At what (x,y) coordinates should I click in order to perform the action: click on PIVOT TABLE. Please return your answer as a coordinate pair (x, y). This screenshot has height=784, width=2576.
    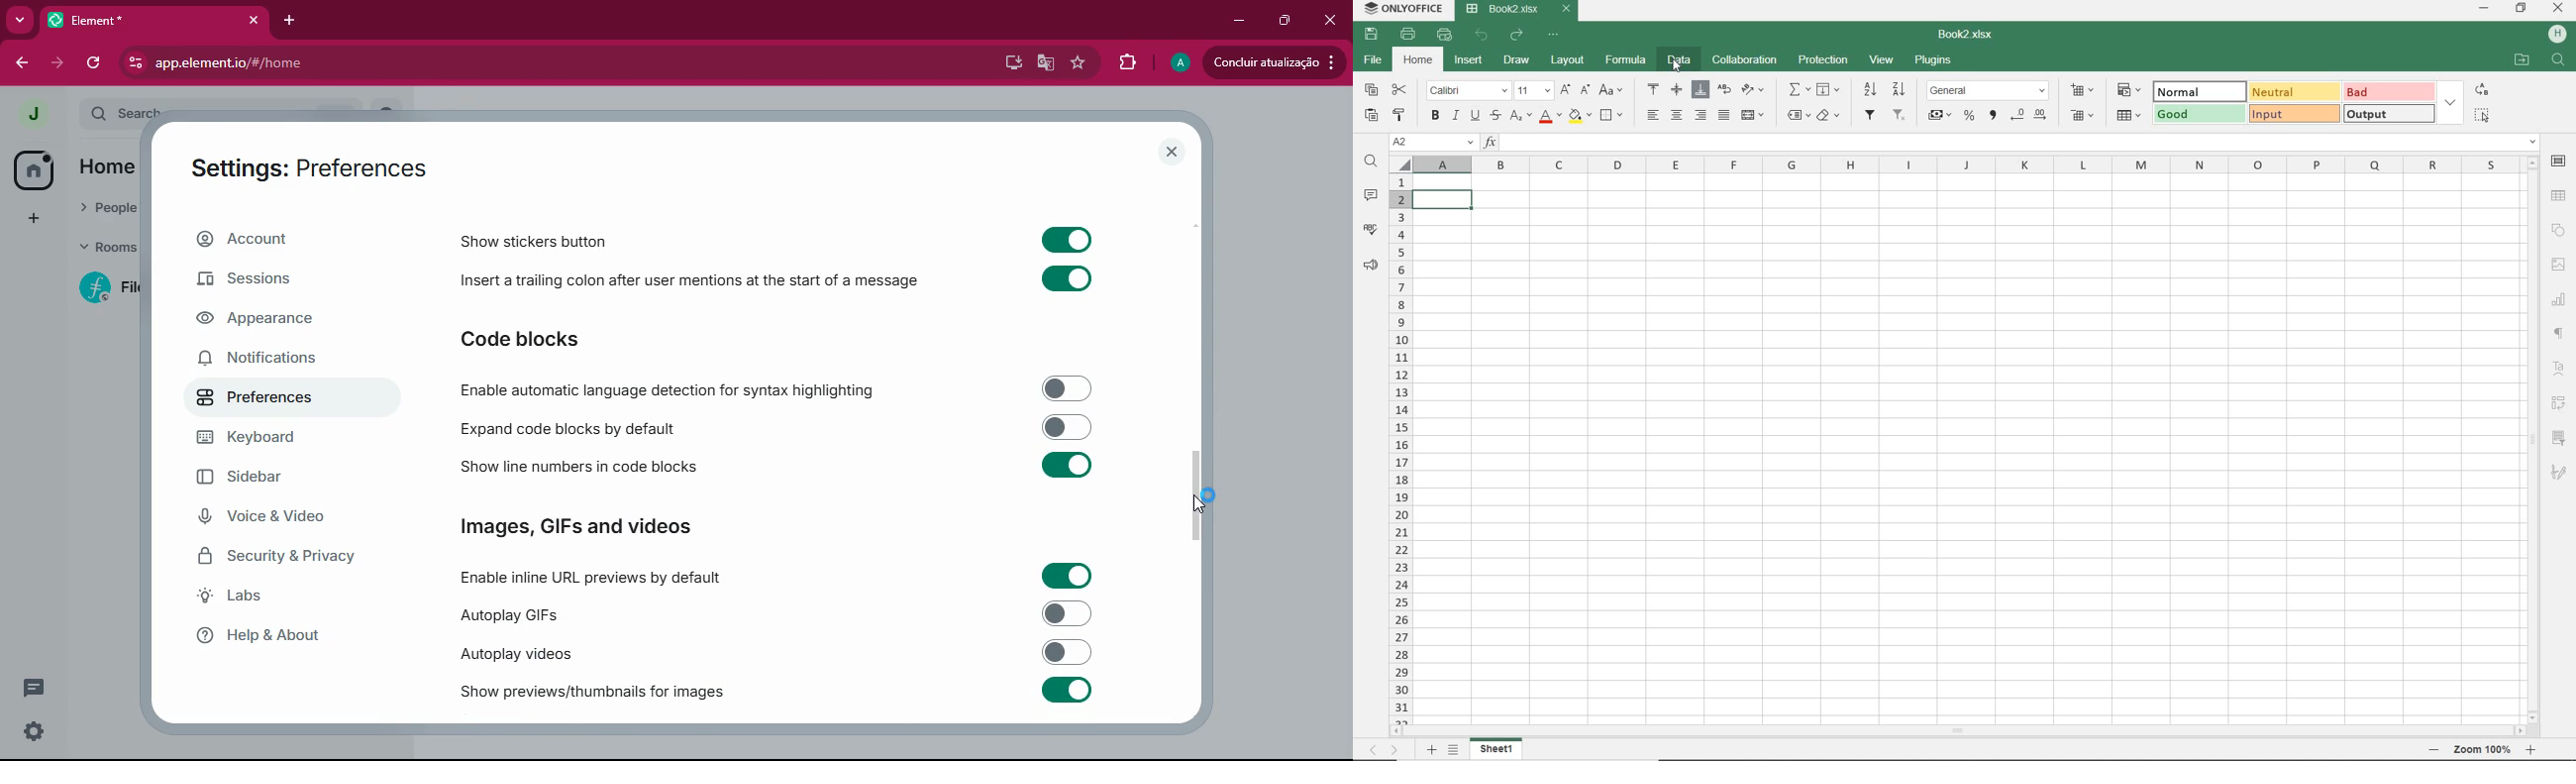
    Looking at the image, I should click on (2558, 403).